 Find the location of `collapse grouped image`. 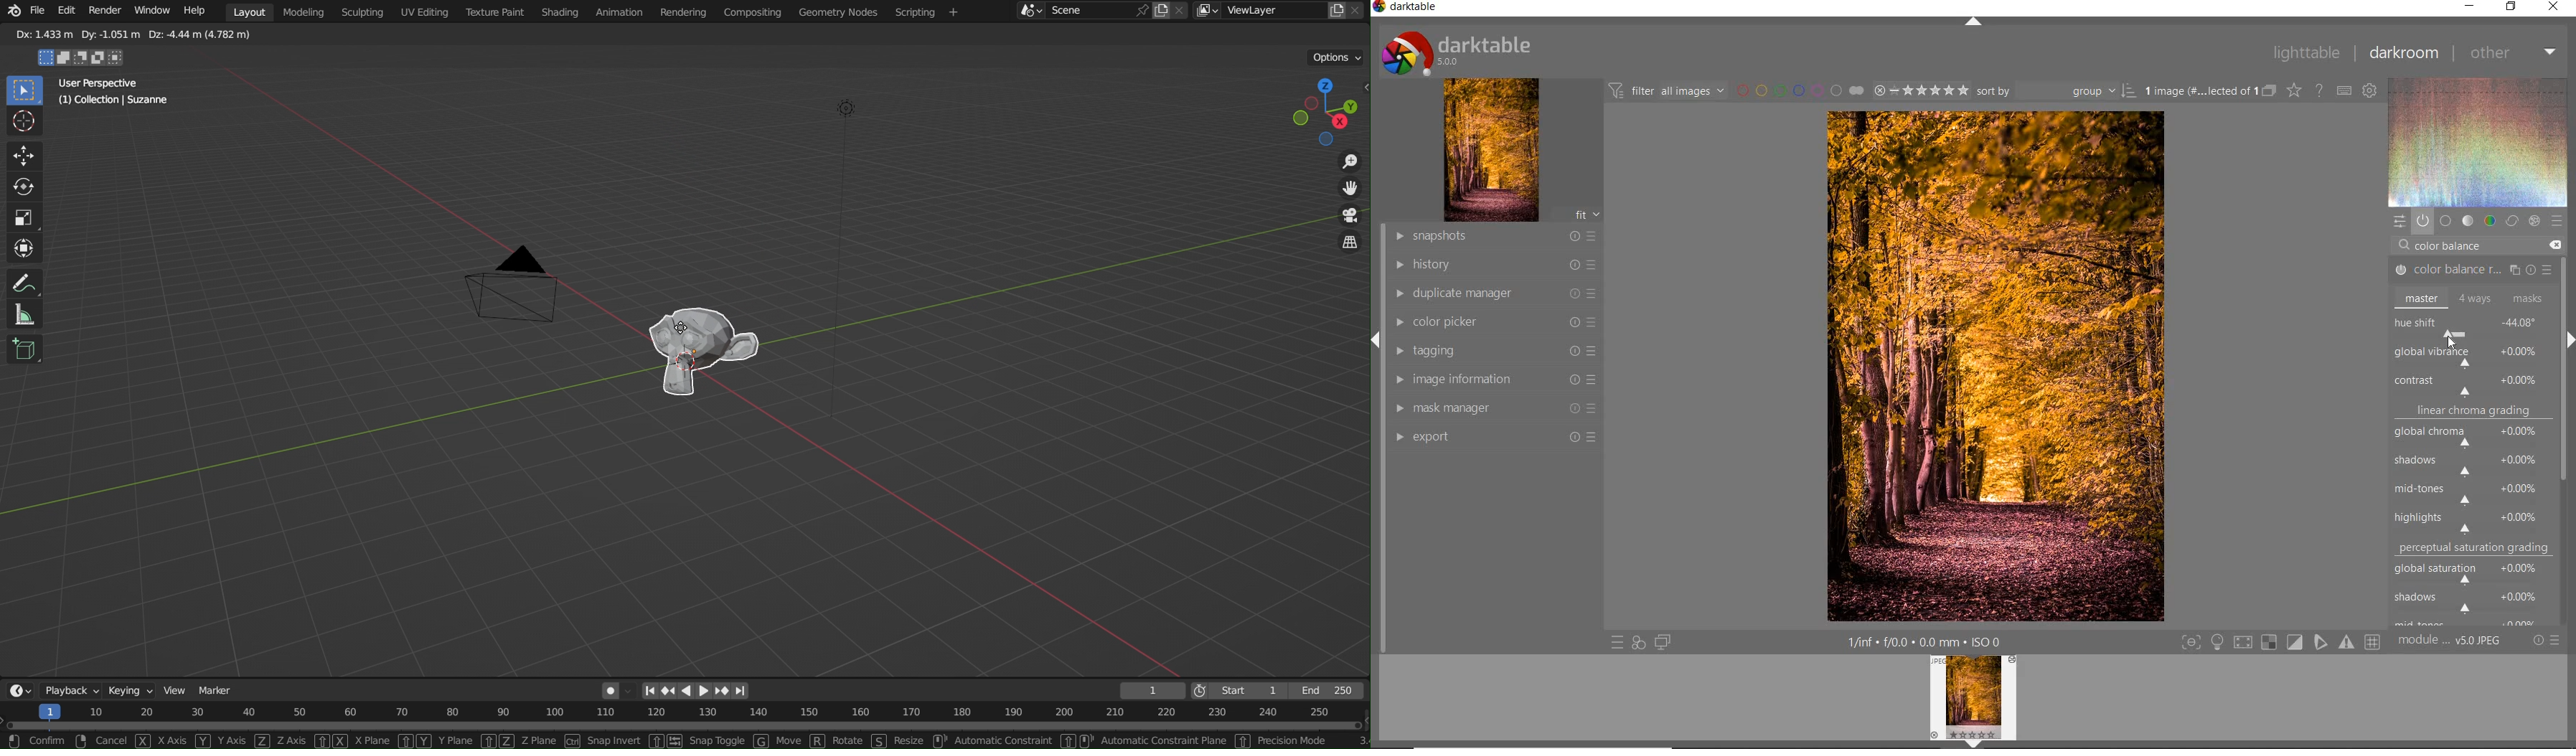

collapse grouped image is located at coordinates (2269, 91).